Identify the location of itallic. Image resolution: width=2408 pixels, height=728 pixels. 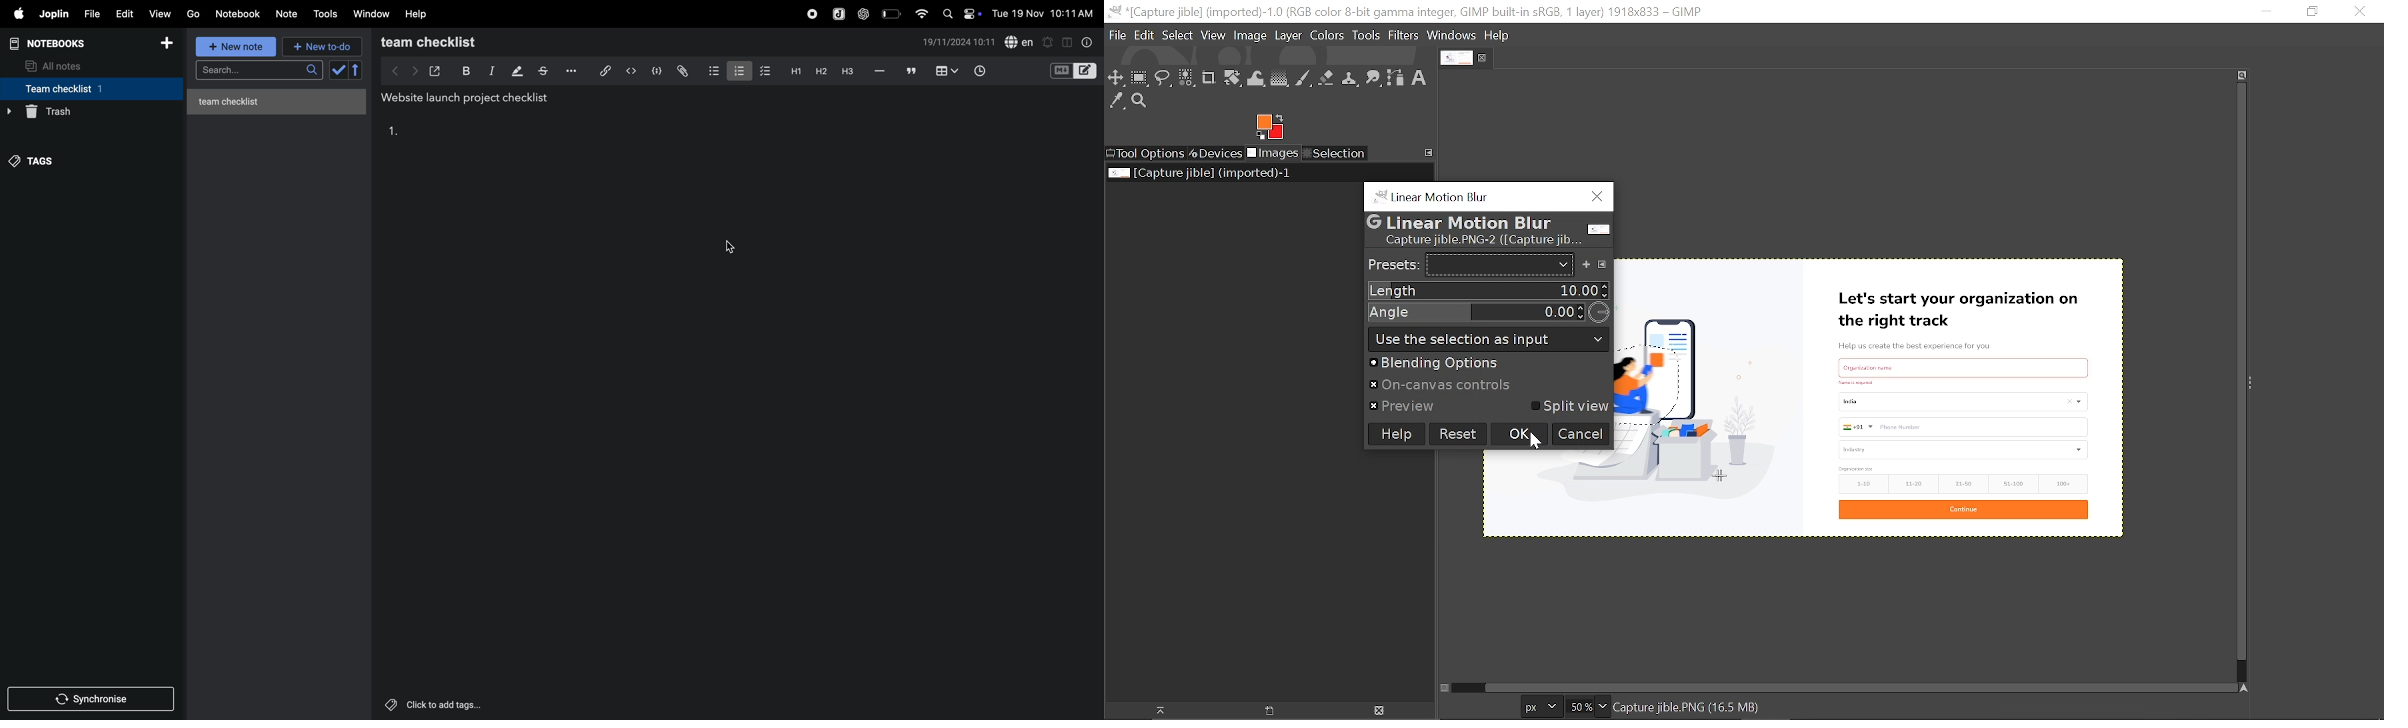
(490, 71).